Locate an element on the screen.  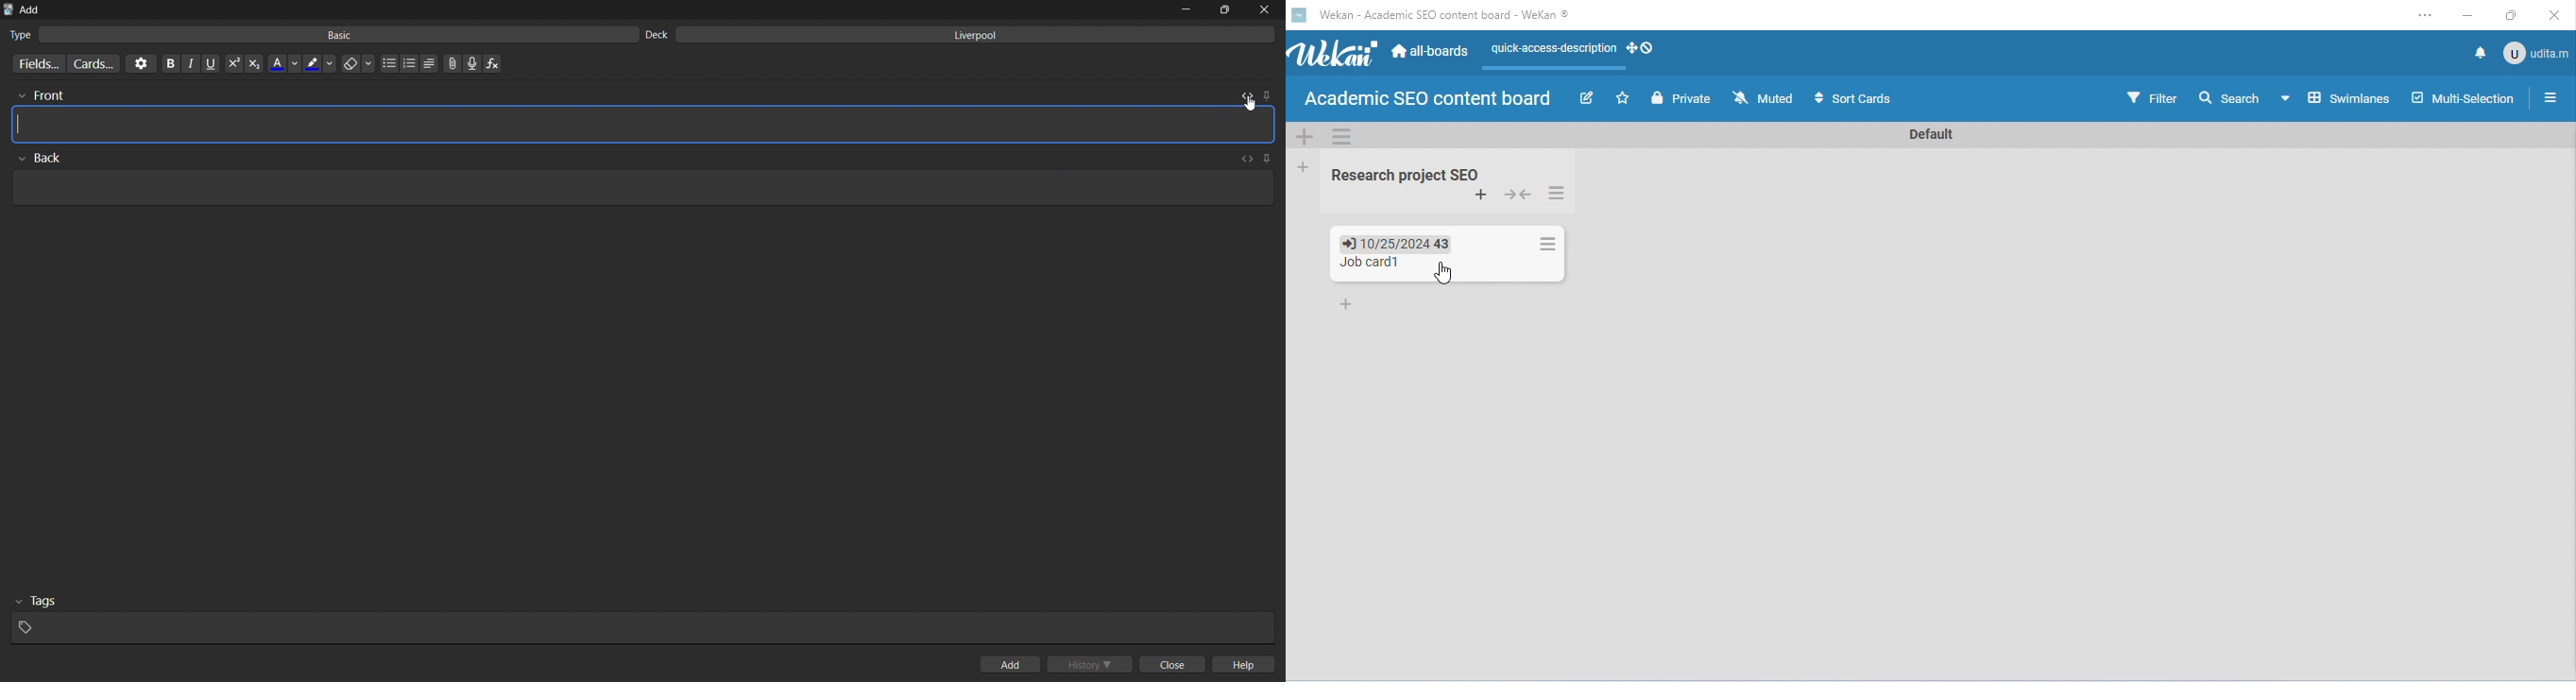
notification is located at coordinates (2478, 52).